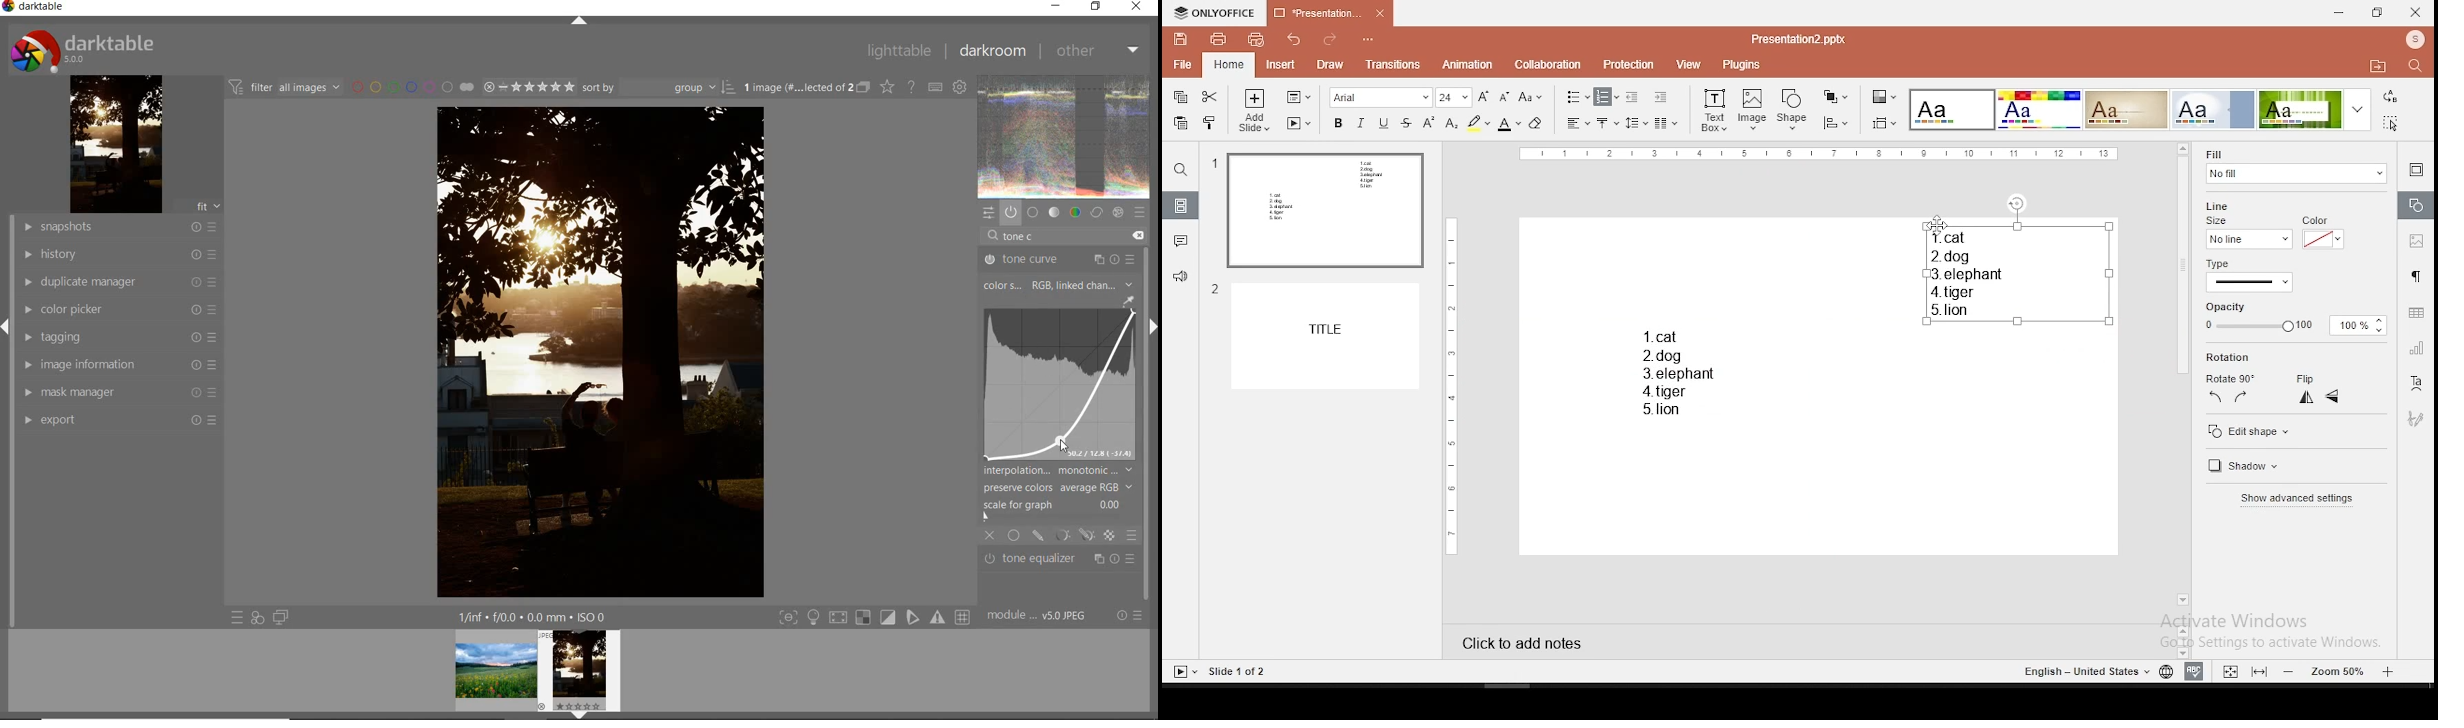  Describe the element at coordinates (1369, 41) in the screenshot. I see `options` at that location.